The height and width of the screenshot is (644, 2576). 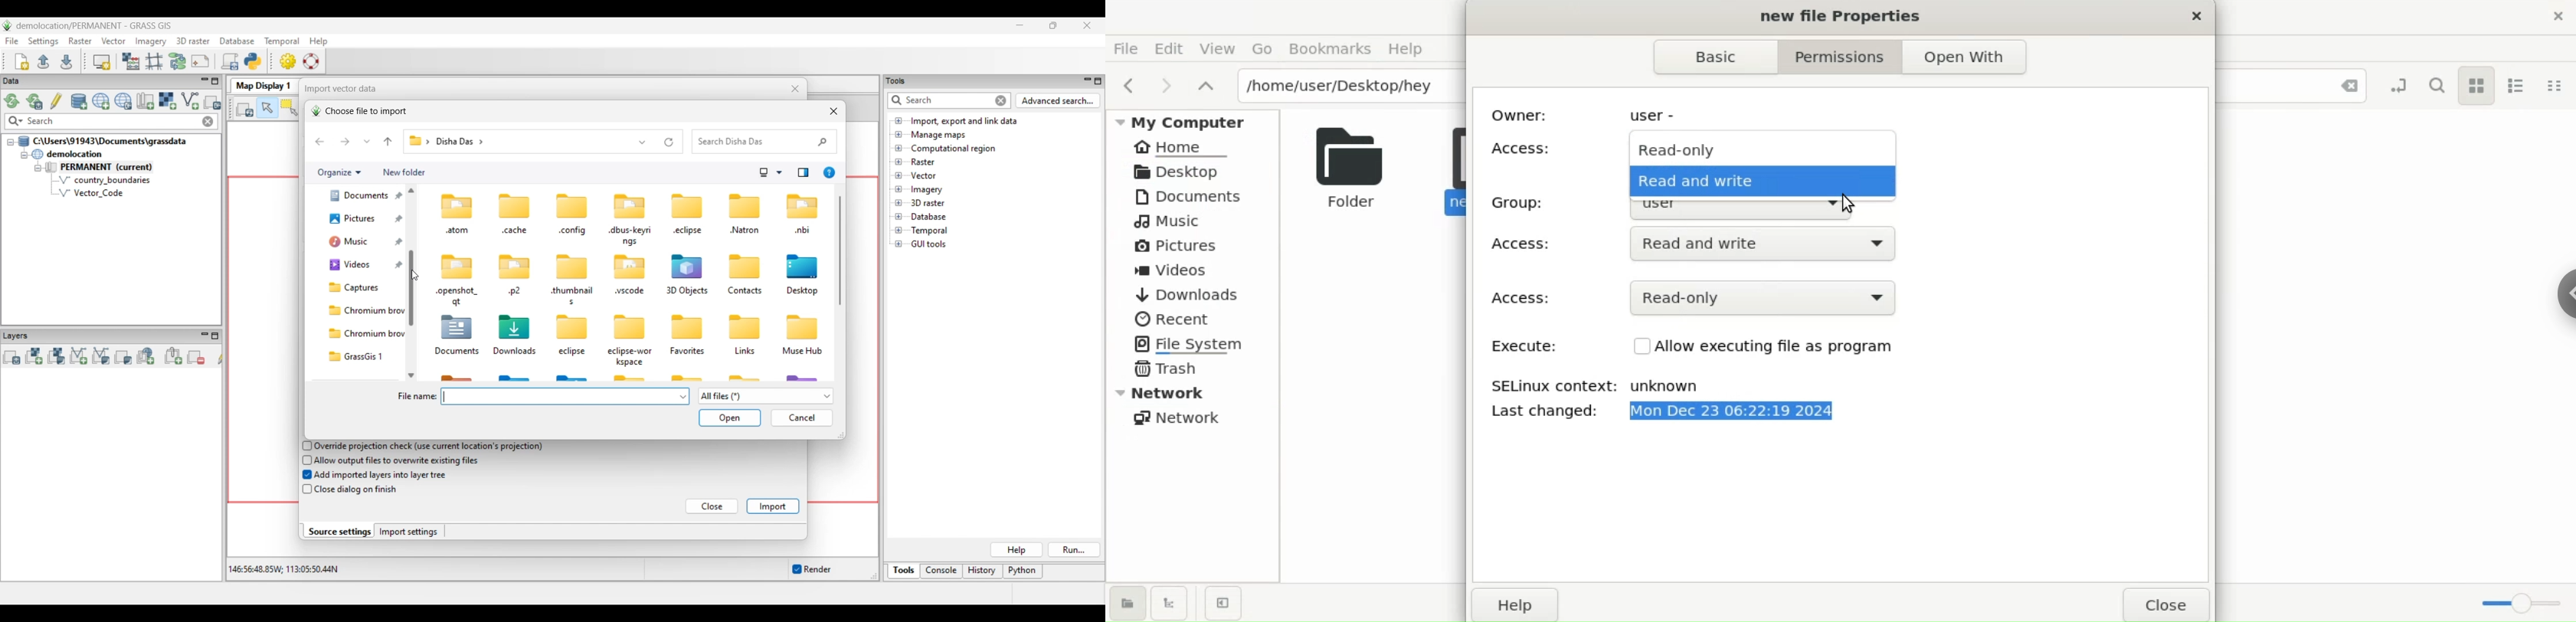 I want to click on /home/user/Desktop/hey, so click(x=1349, y=85).